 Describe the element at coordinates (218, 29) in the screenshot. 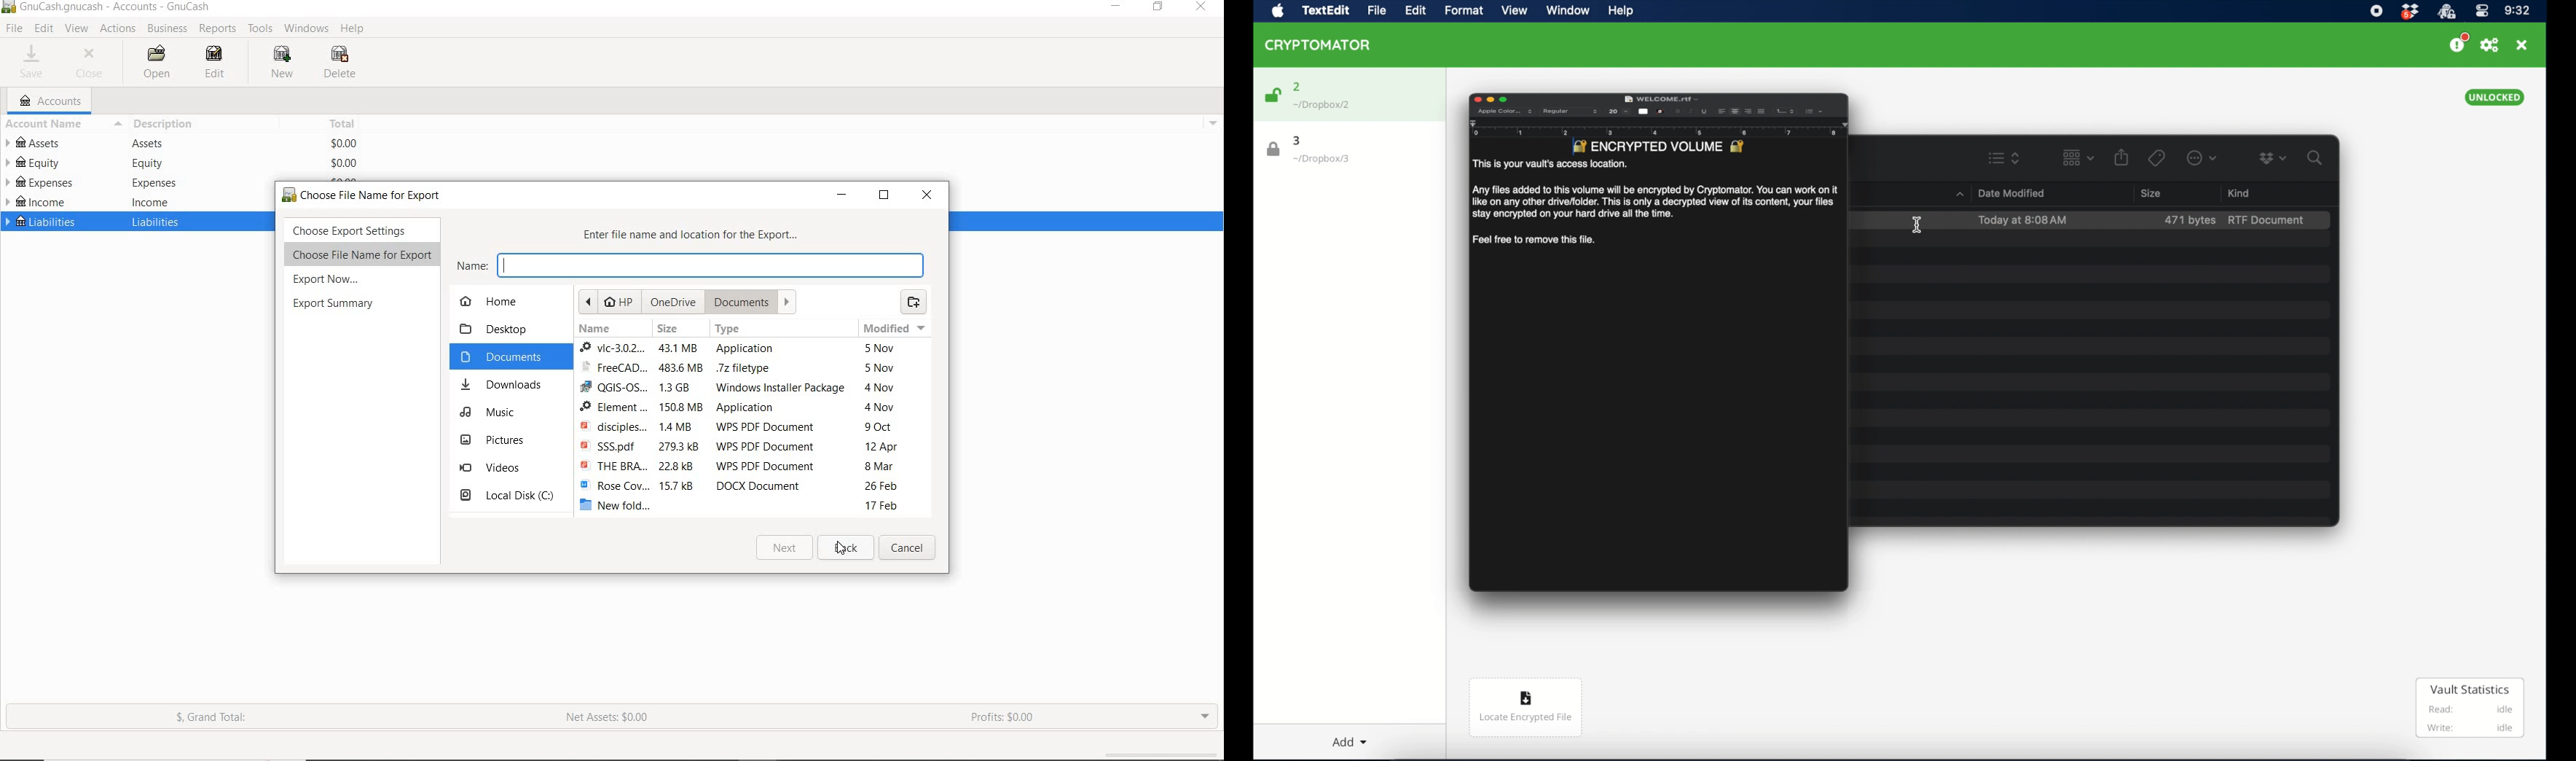

I see `REPORTS` at that location.